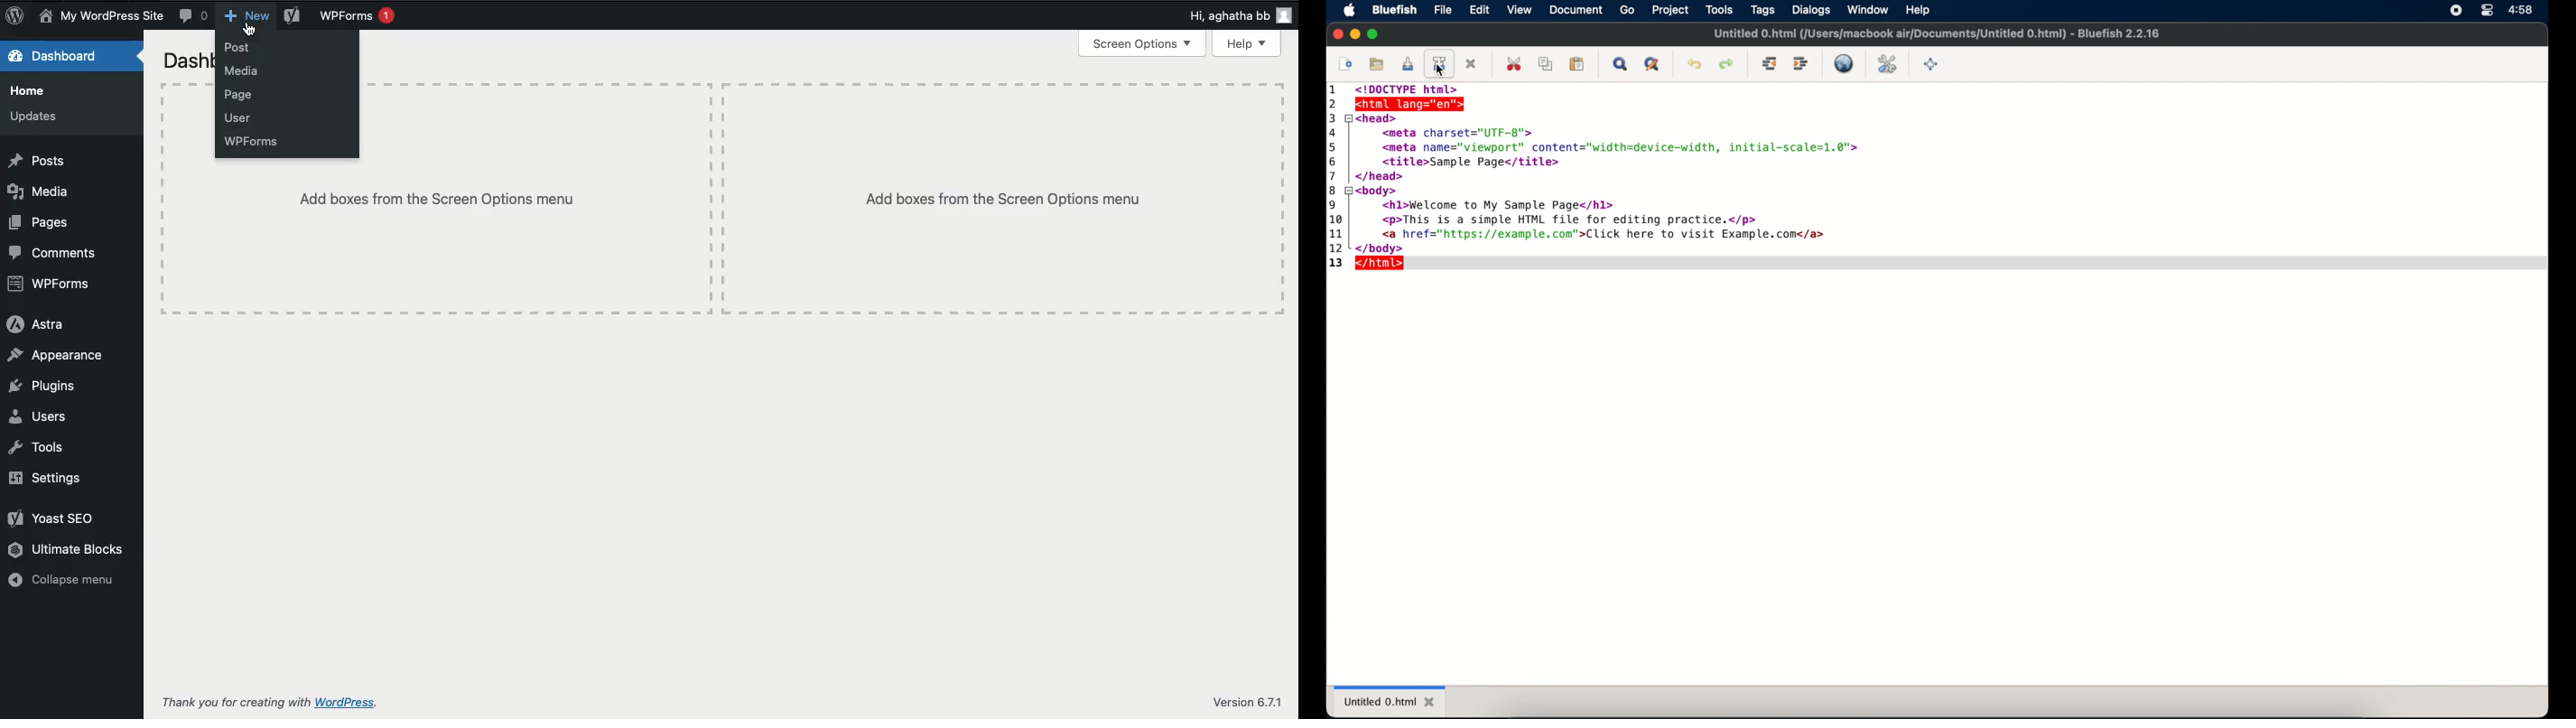  I want to click on Page, so click(244, 95).